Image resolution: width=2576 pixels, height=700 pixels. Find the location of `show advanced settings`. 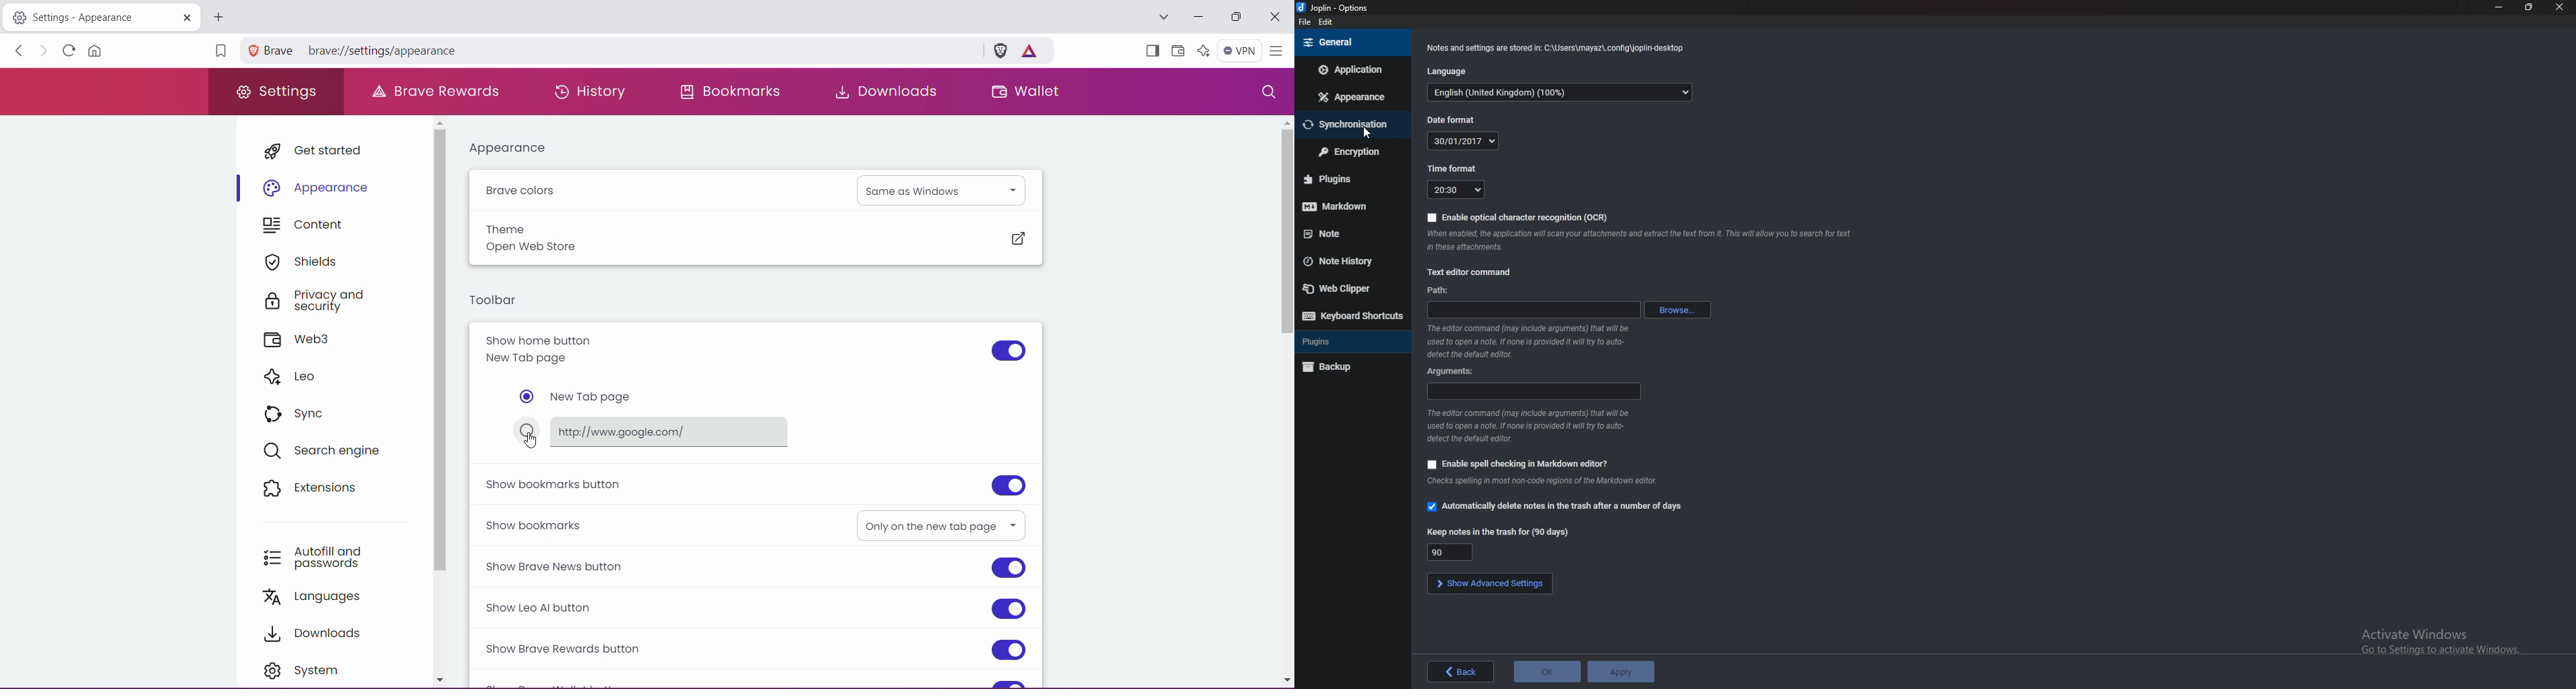

show advanced settings is located at coordinates (1489, 584).